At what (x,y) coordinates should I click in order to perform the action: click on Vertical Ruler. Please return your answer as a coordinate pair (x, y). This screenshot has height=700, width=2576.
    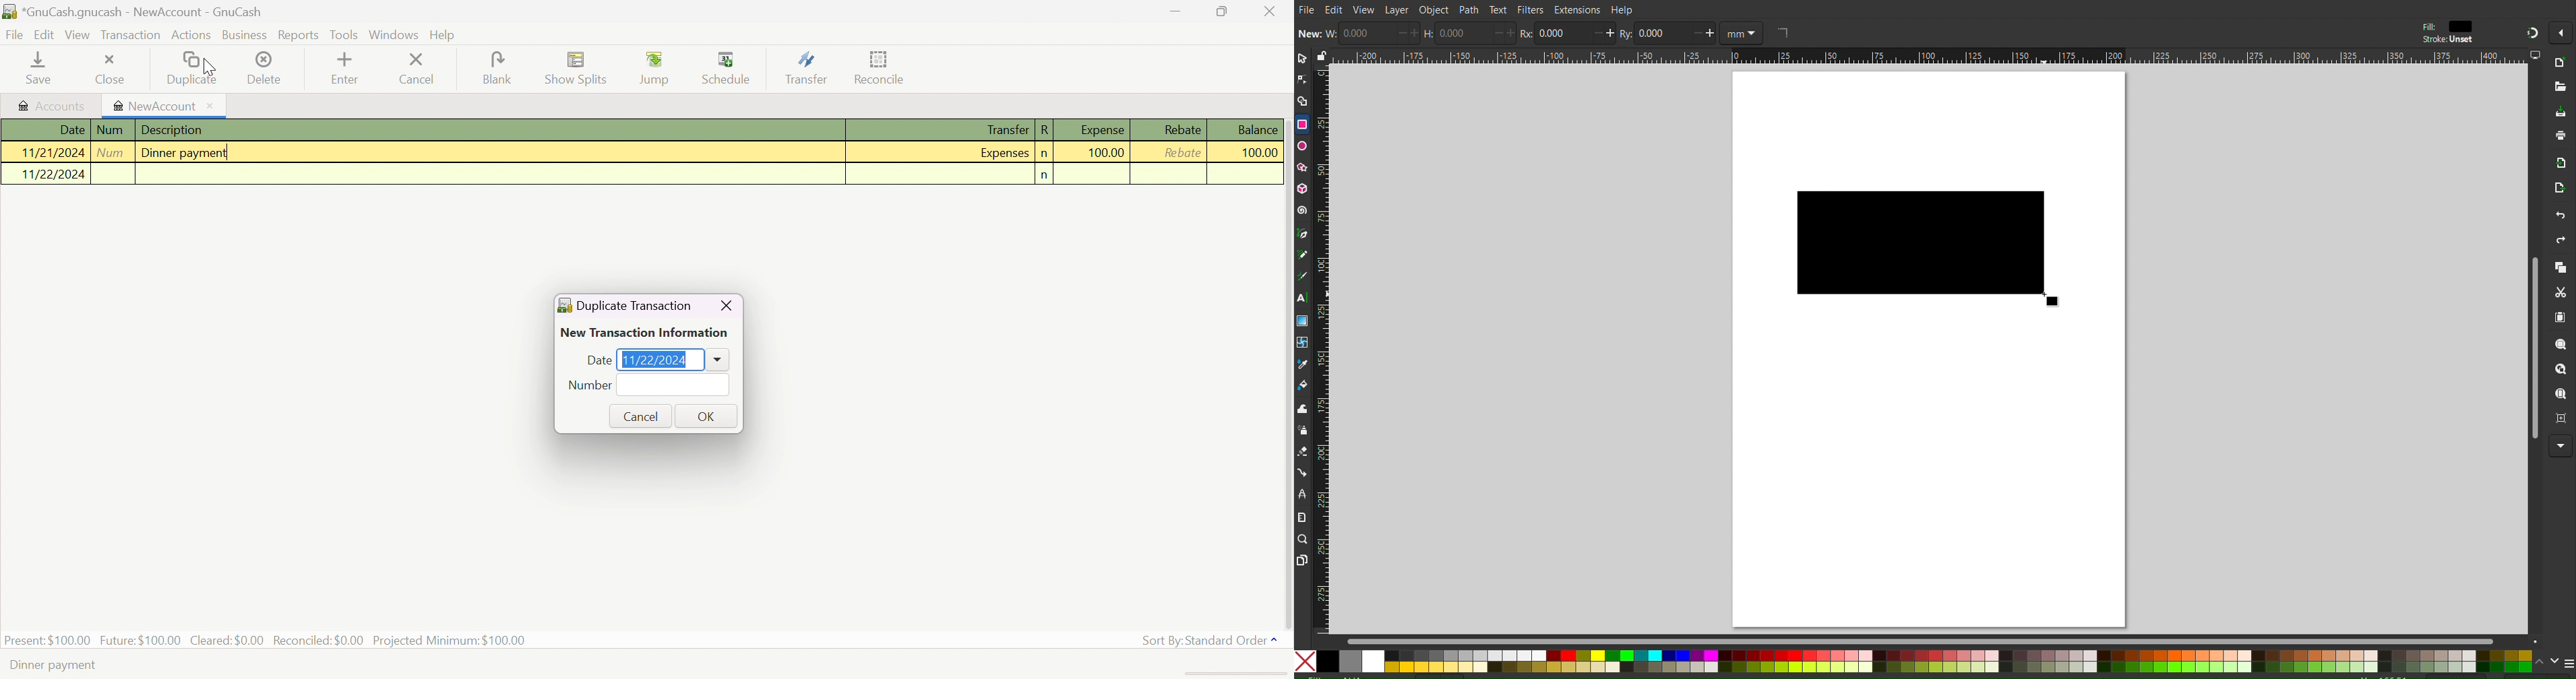
    Looking at the image, I should click on (1321, 350).